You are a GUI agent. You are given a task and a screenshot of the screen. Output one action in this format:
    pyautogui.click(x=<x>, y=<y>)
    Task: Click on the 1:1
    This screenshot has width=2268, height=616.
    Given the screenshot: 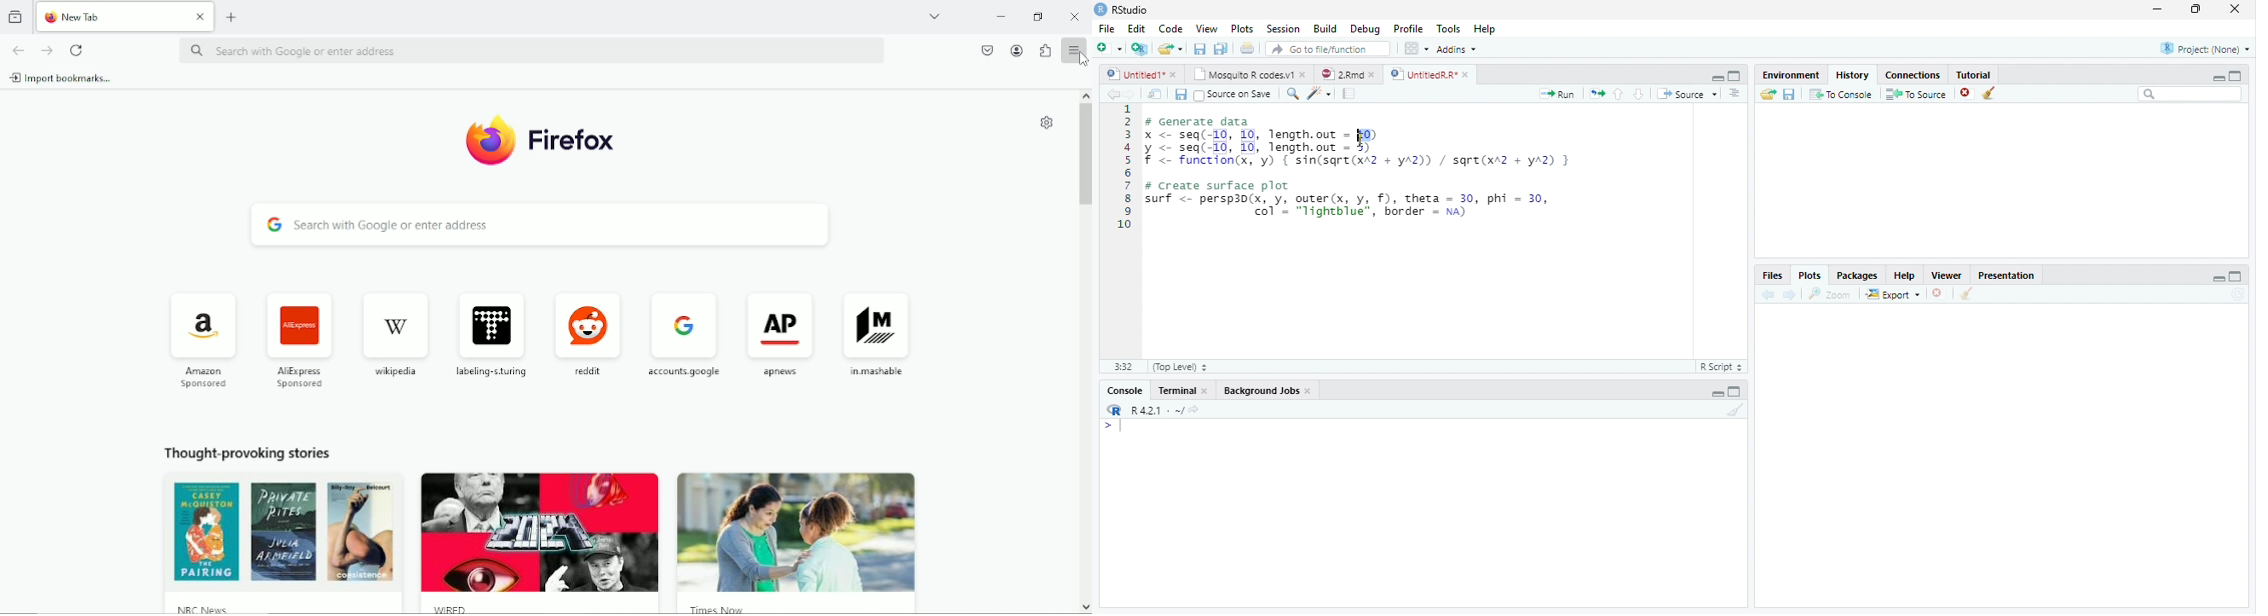 What is the action you would take?
    pyautogui.click(x=1124, y=367)
    